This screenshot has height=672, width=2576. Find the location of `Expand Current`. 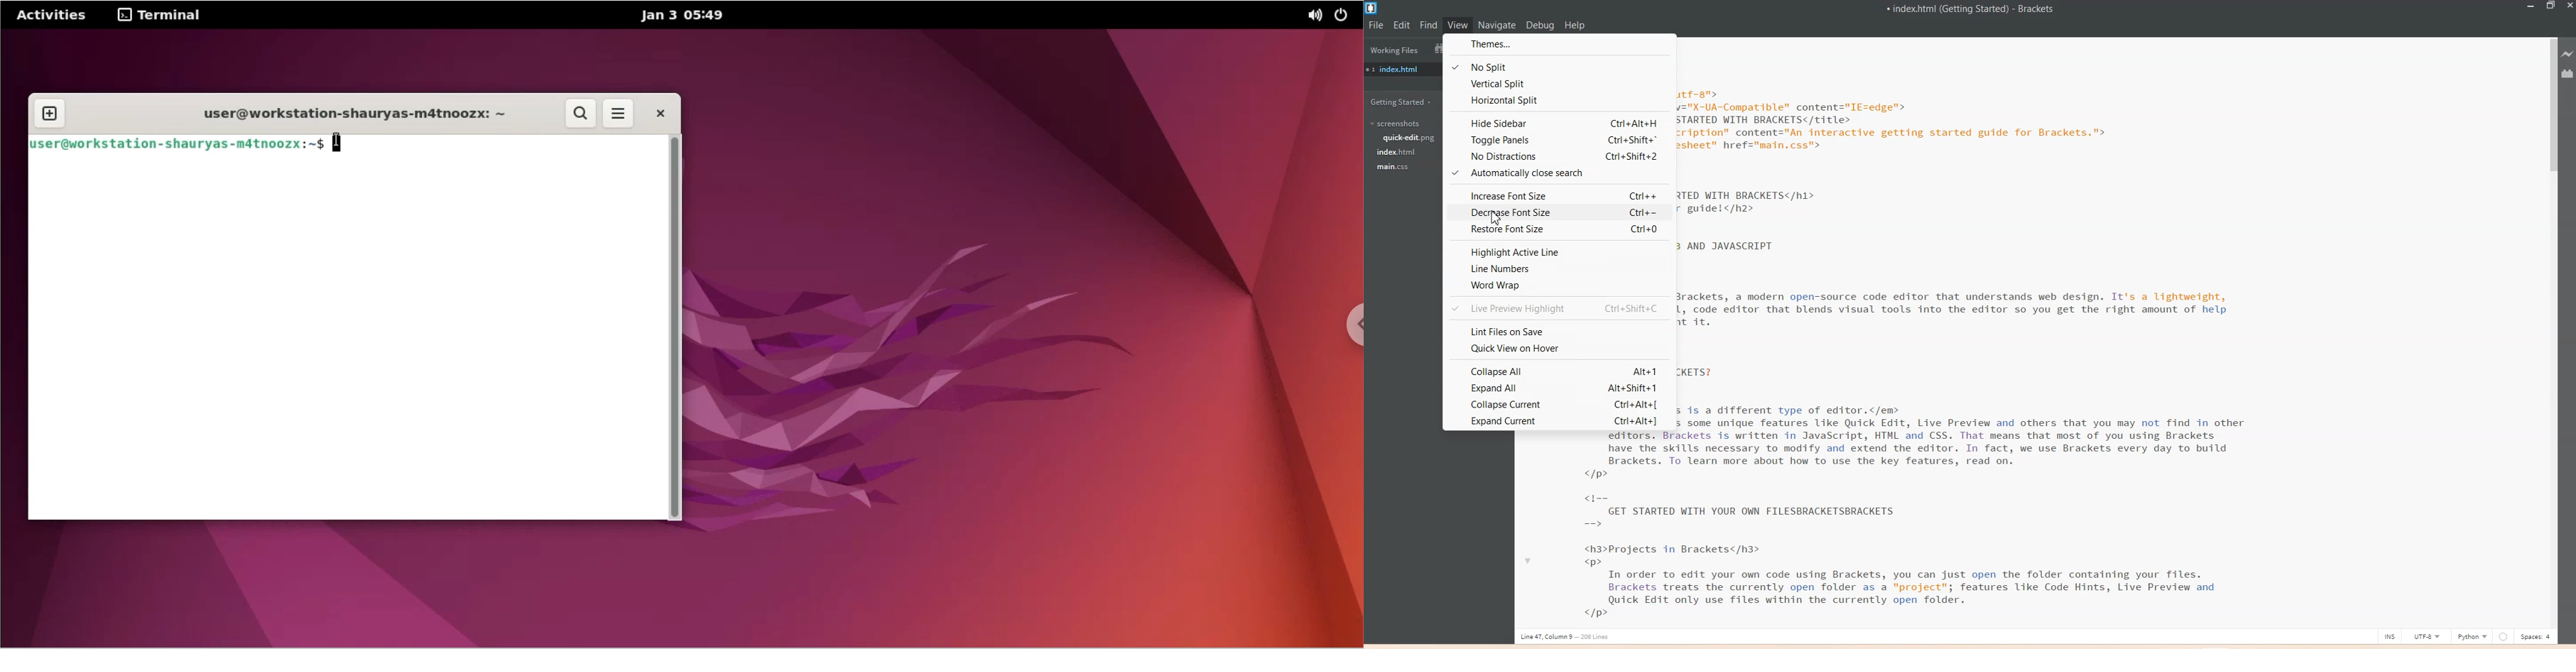

Expand Current is located at coordinates (1559, 422).